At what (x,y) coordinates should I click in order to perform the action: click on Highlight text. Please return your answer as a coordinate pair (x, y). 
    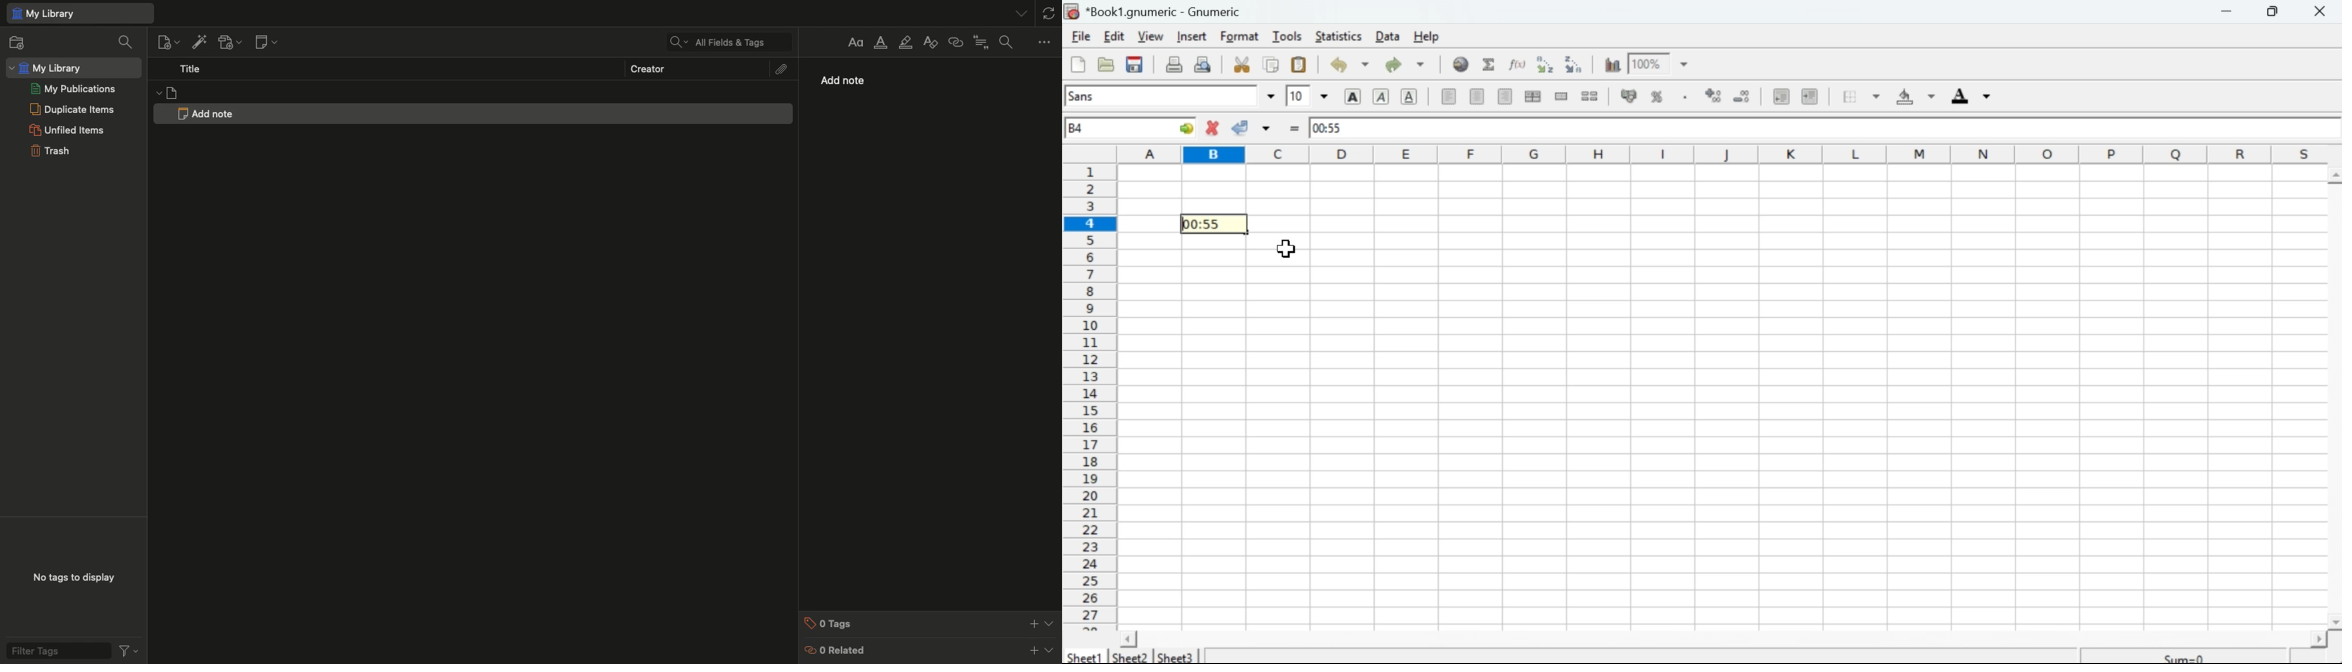
    Looking at the image, I should click on (906, 44).